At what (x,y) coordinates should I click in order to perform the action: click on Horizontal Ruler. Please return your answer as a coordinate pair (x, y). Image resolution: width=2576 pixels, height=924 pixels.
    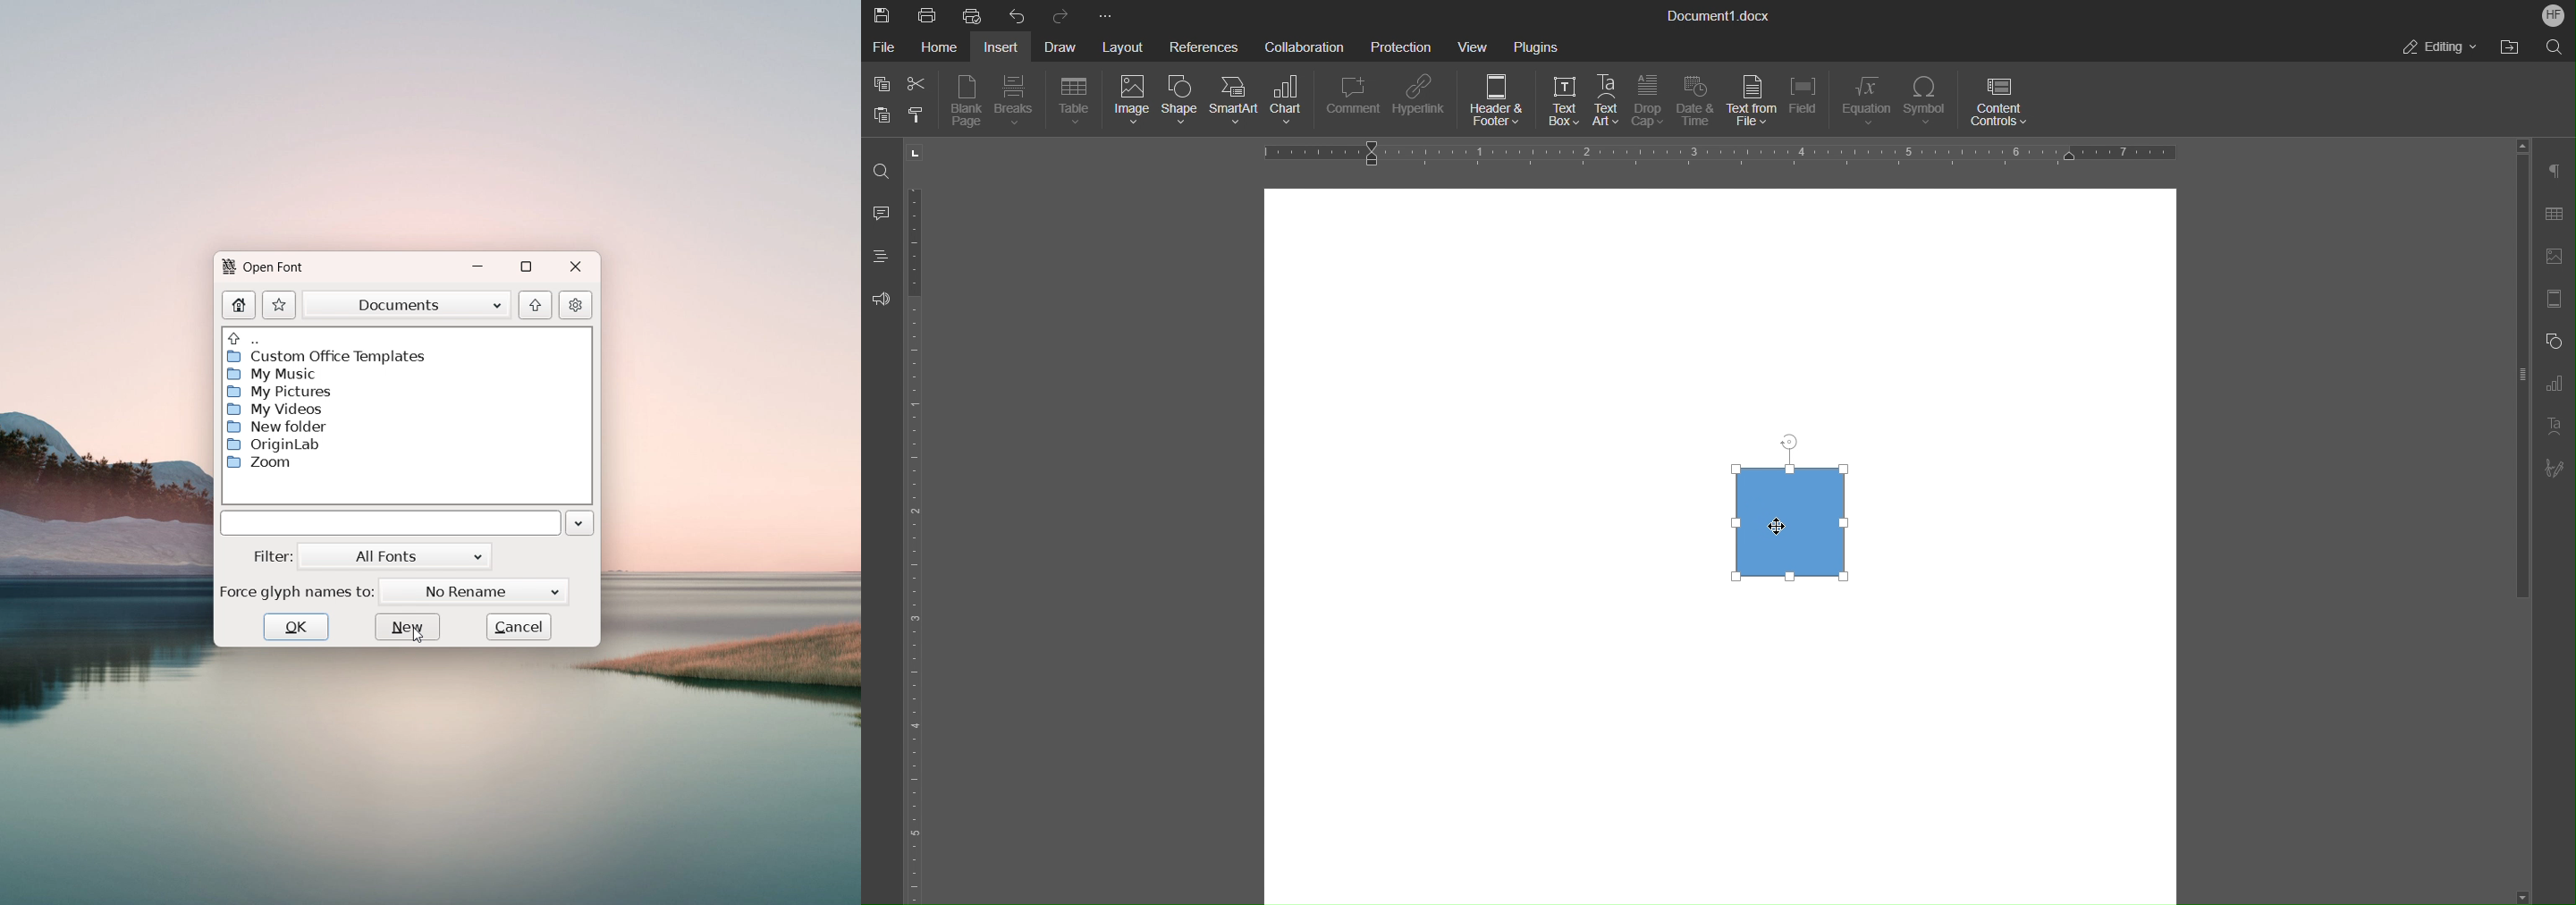
    Looking at the image, I should click on (922, 545).